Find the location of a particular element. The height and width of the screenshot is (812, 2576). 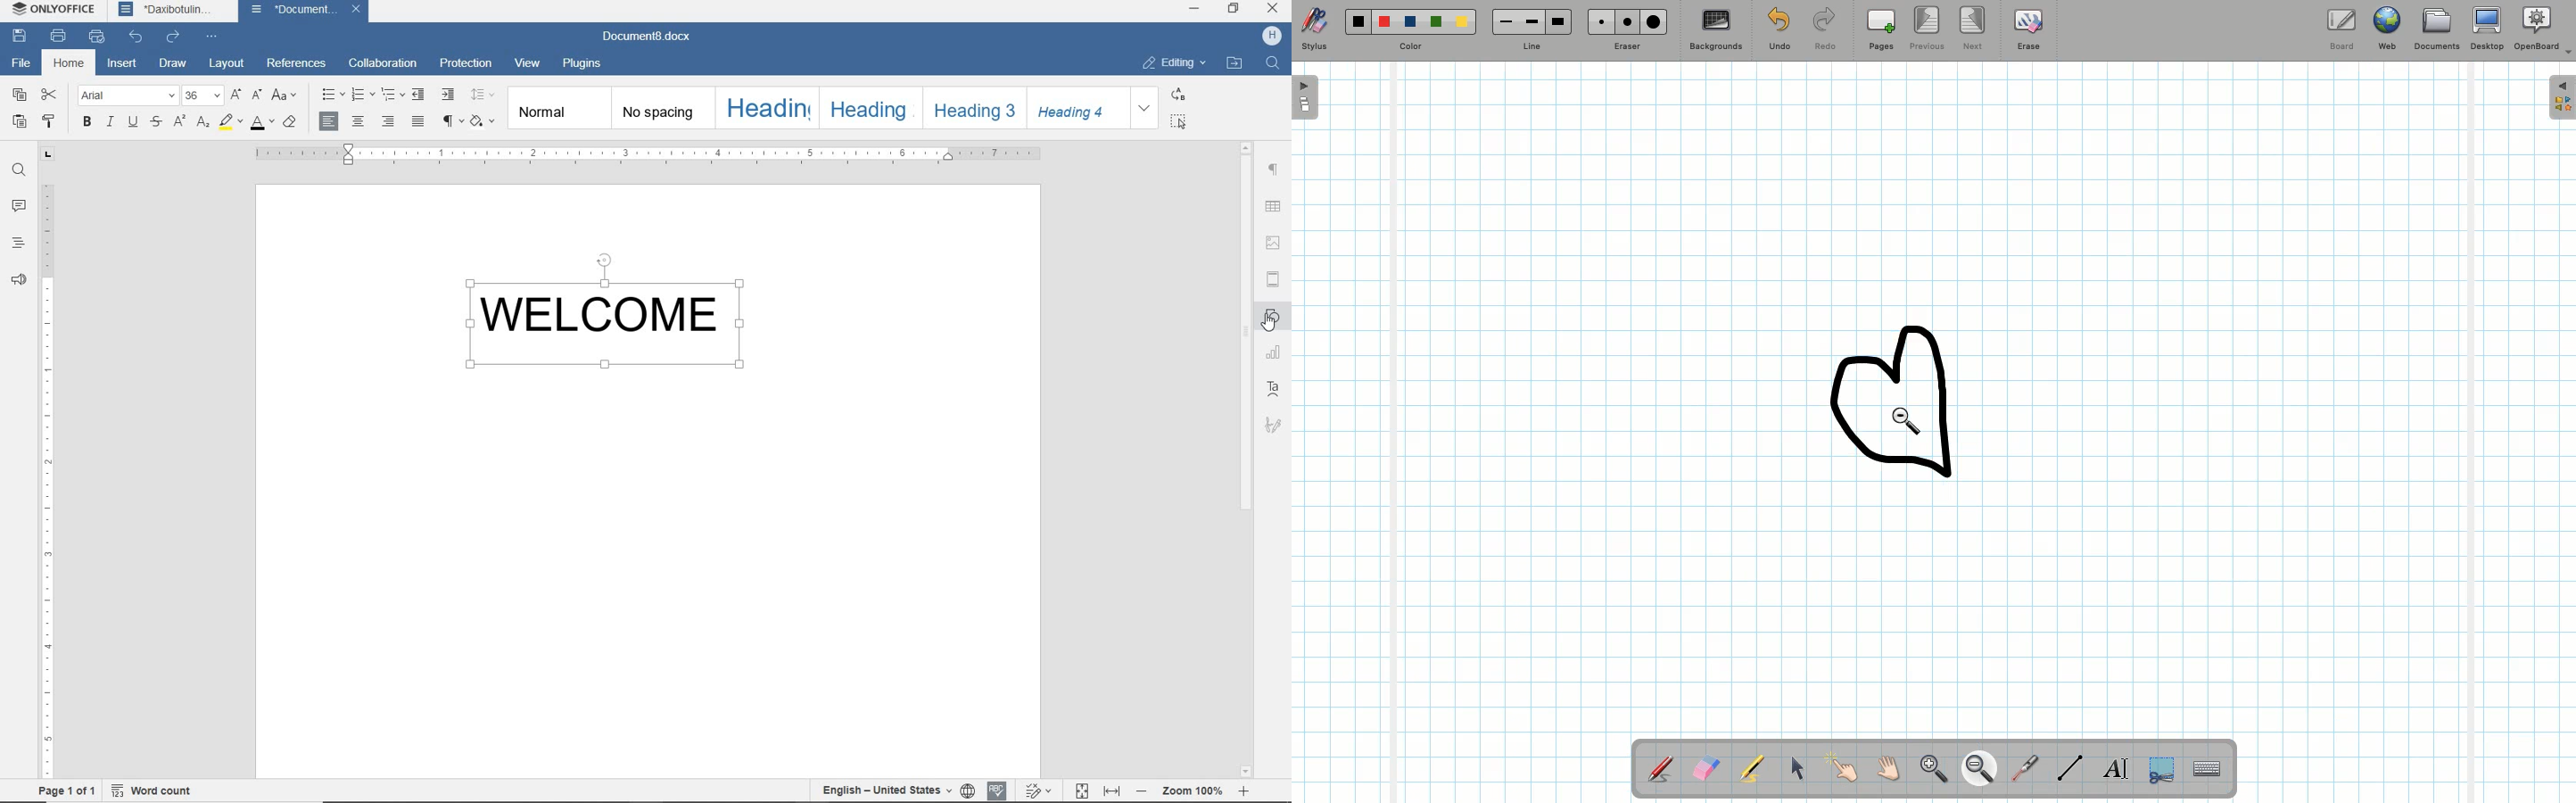

CHART is located at coordinates (1276, 353).